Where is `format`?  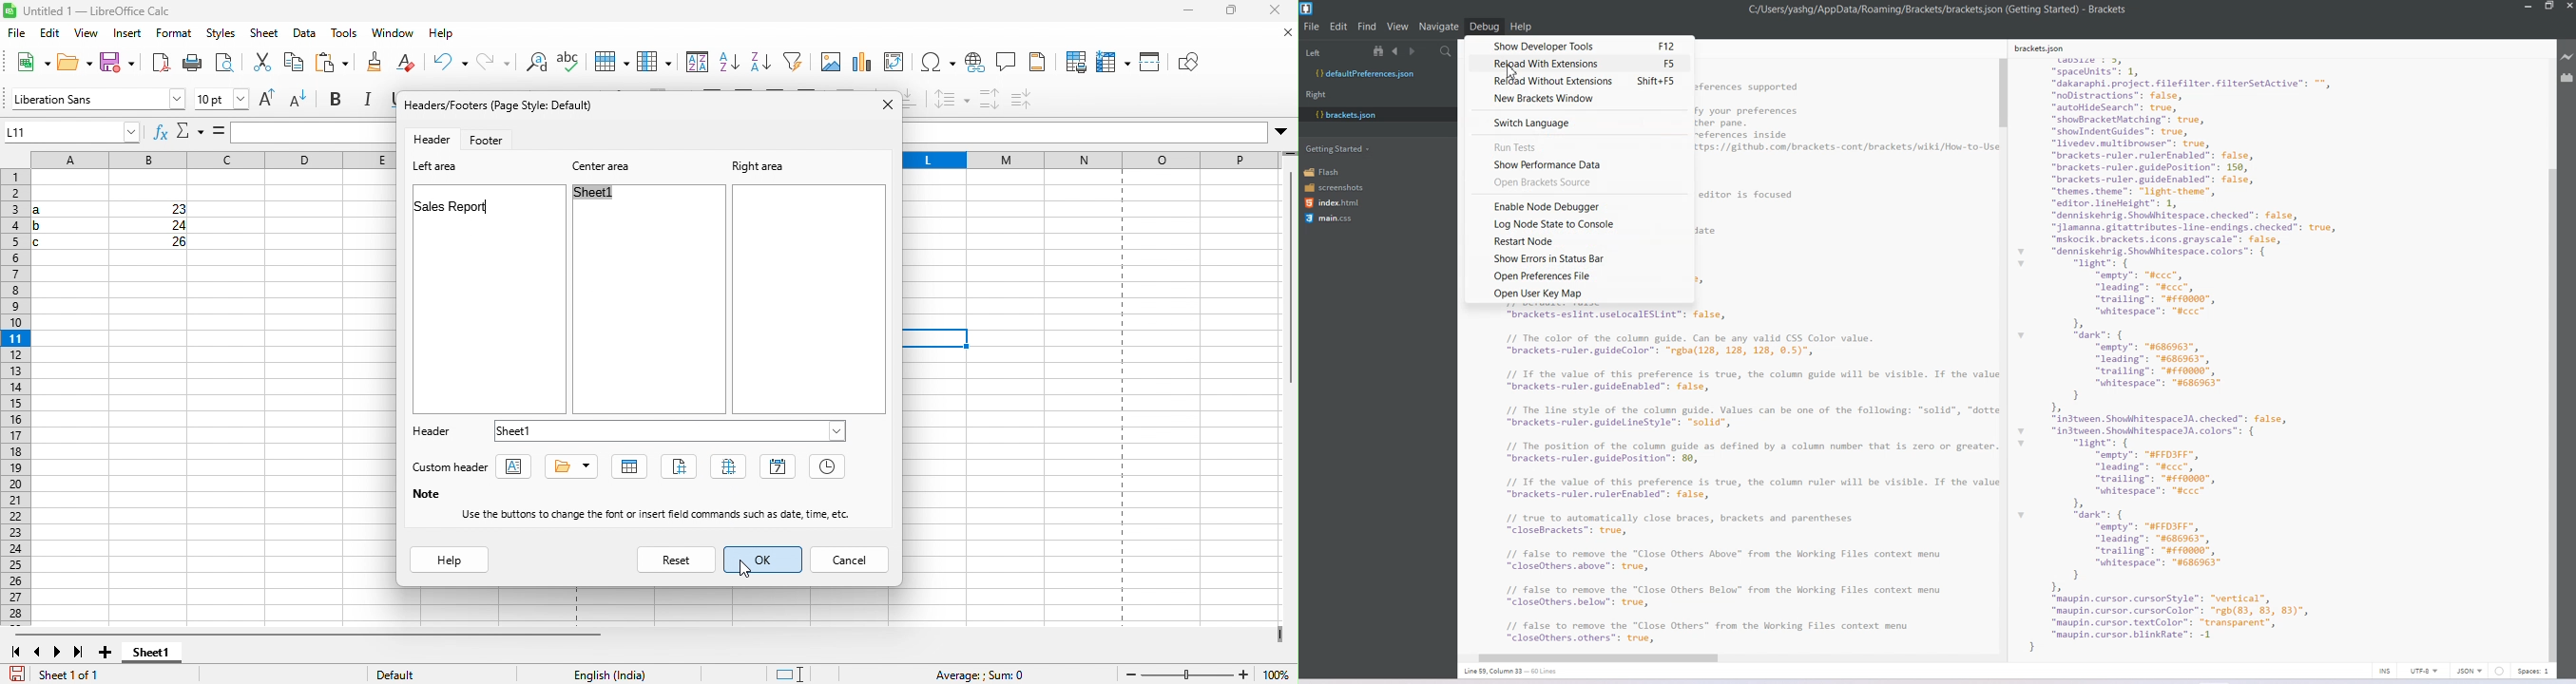
format is located at coordinates (175, 37).